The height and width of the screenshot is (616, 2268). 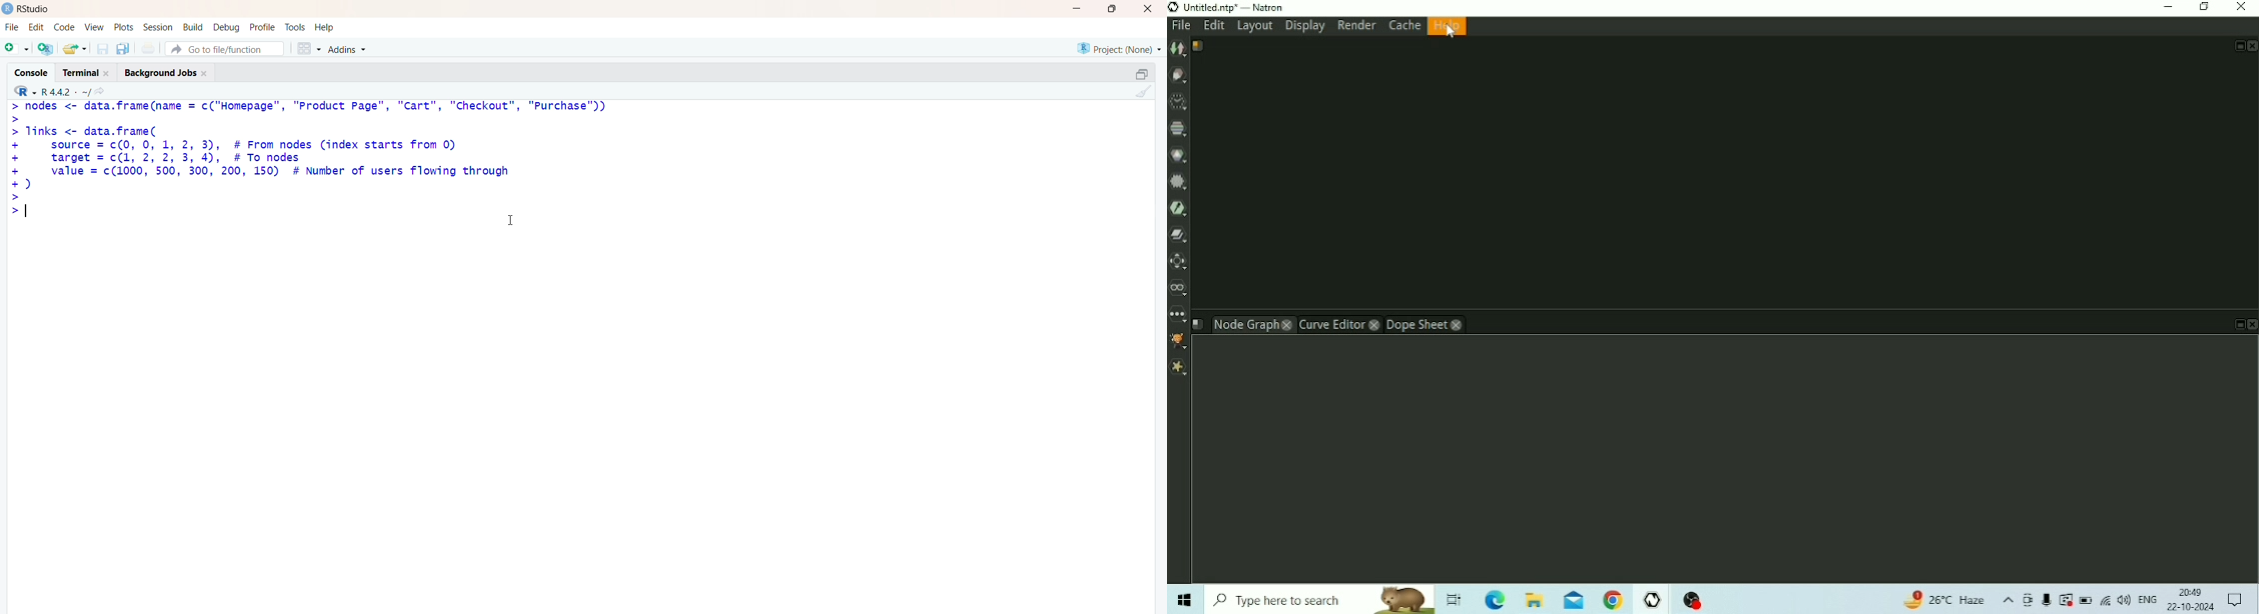 What do you see at coordinates (78, 92) in the screenshot?
I see `R-R442 - ~/` at bounding box center [78, 92].